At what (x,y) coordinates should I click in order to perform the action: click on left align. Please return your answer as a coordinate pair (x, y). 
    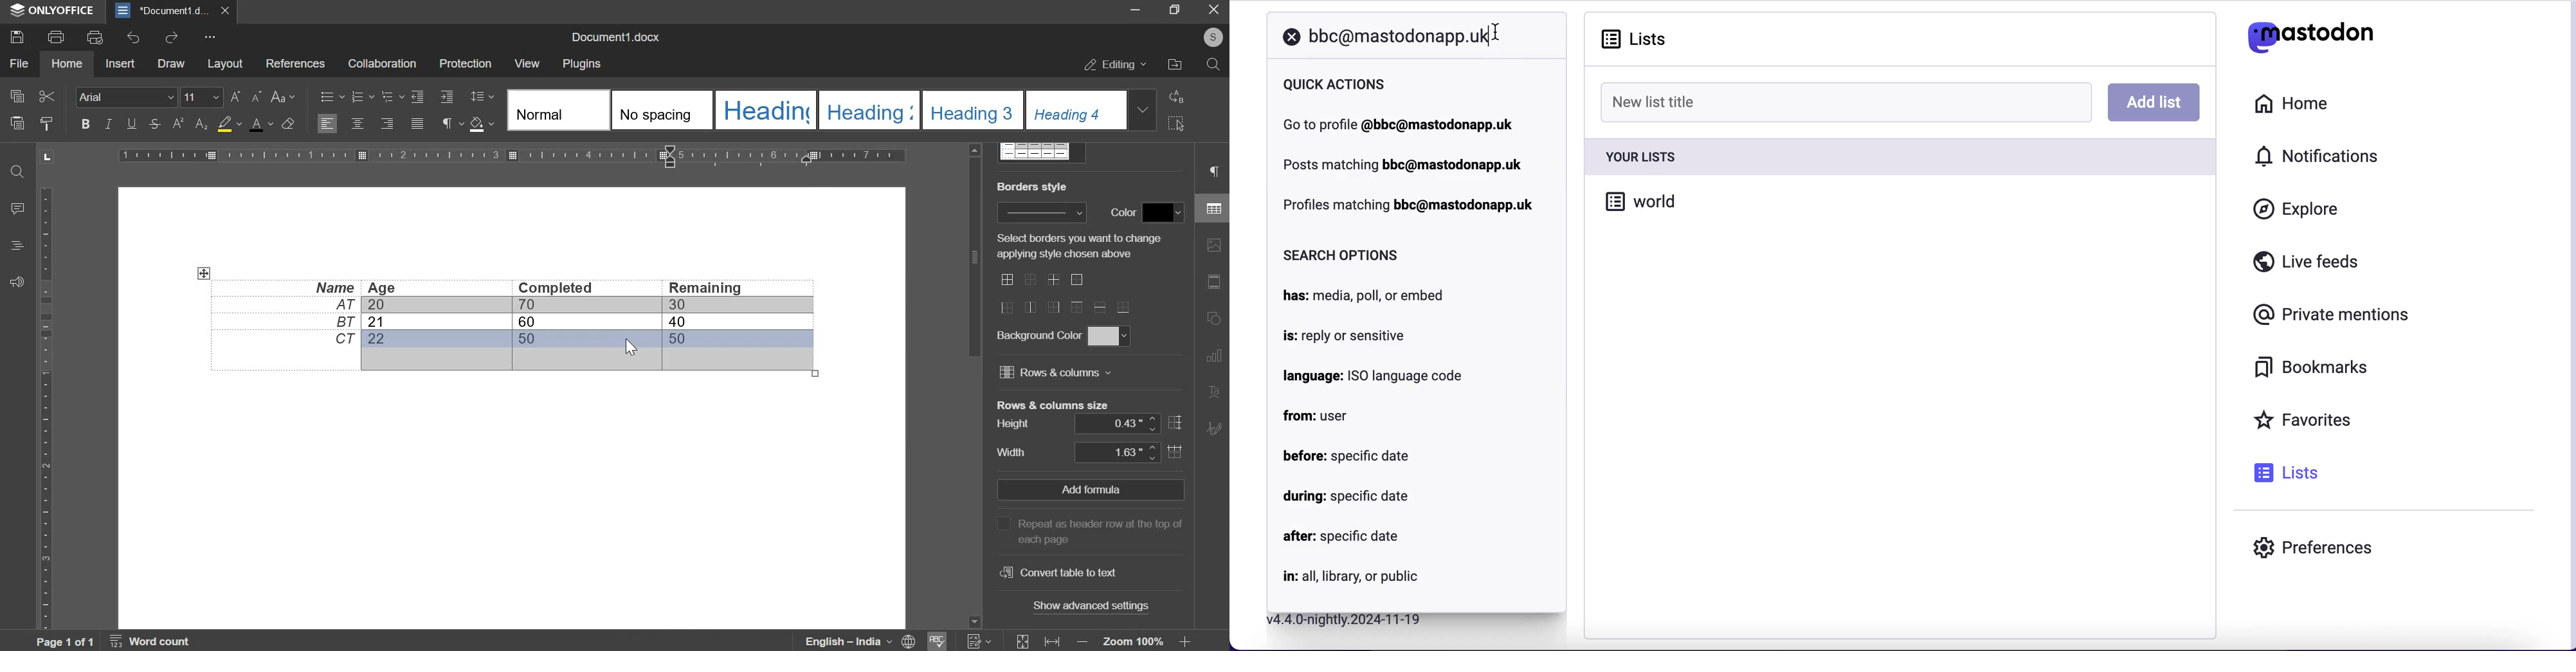
    Looking at the image, I should click on (327, 124).